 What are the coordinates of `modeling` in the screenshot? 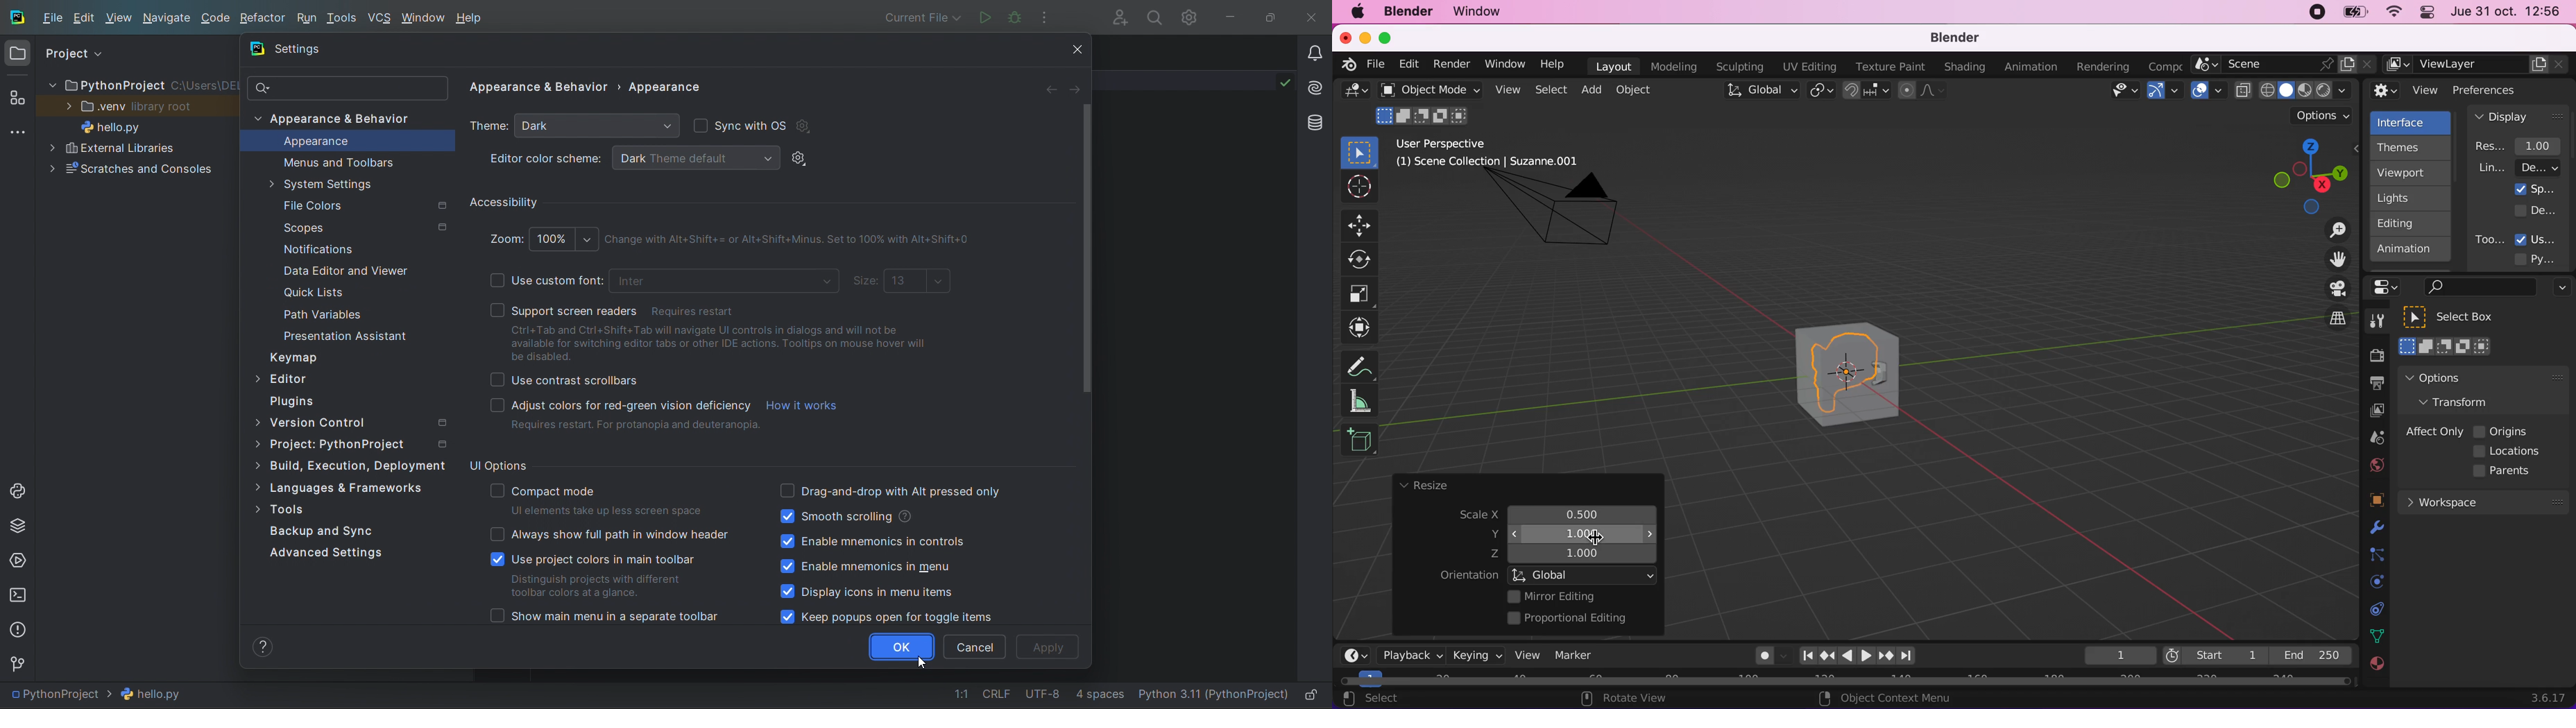 It's located at (1672, 68).